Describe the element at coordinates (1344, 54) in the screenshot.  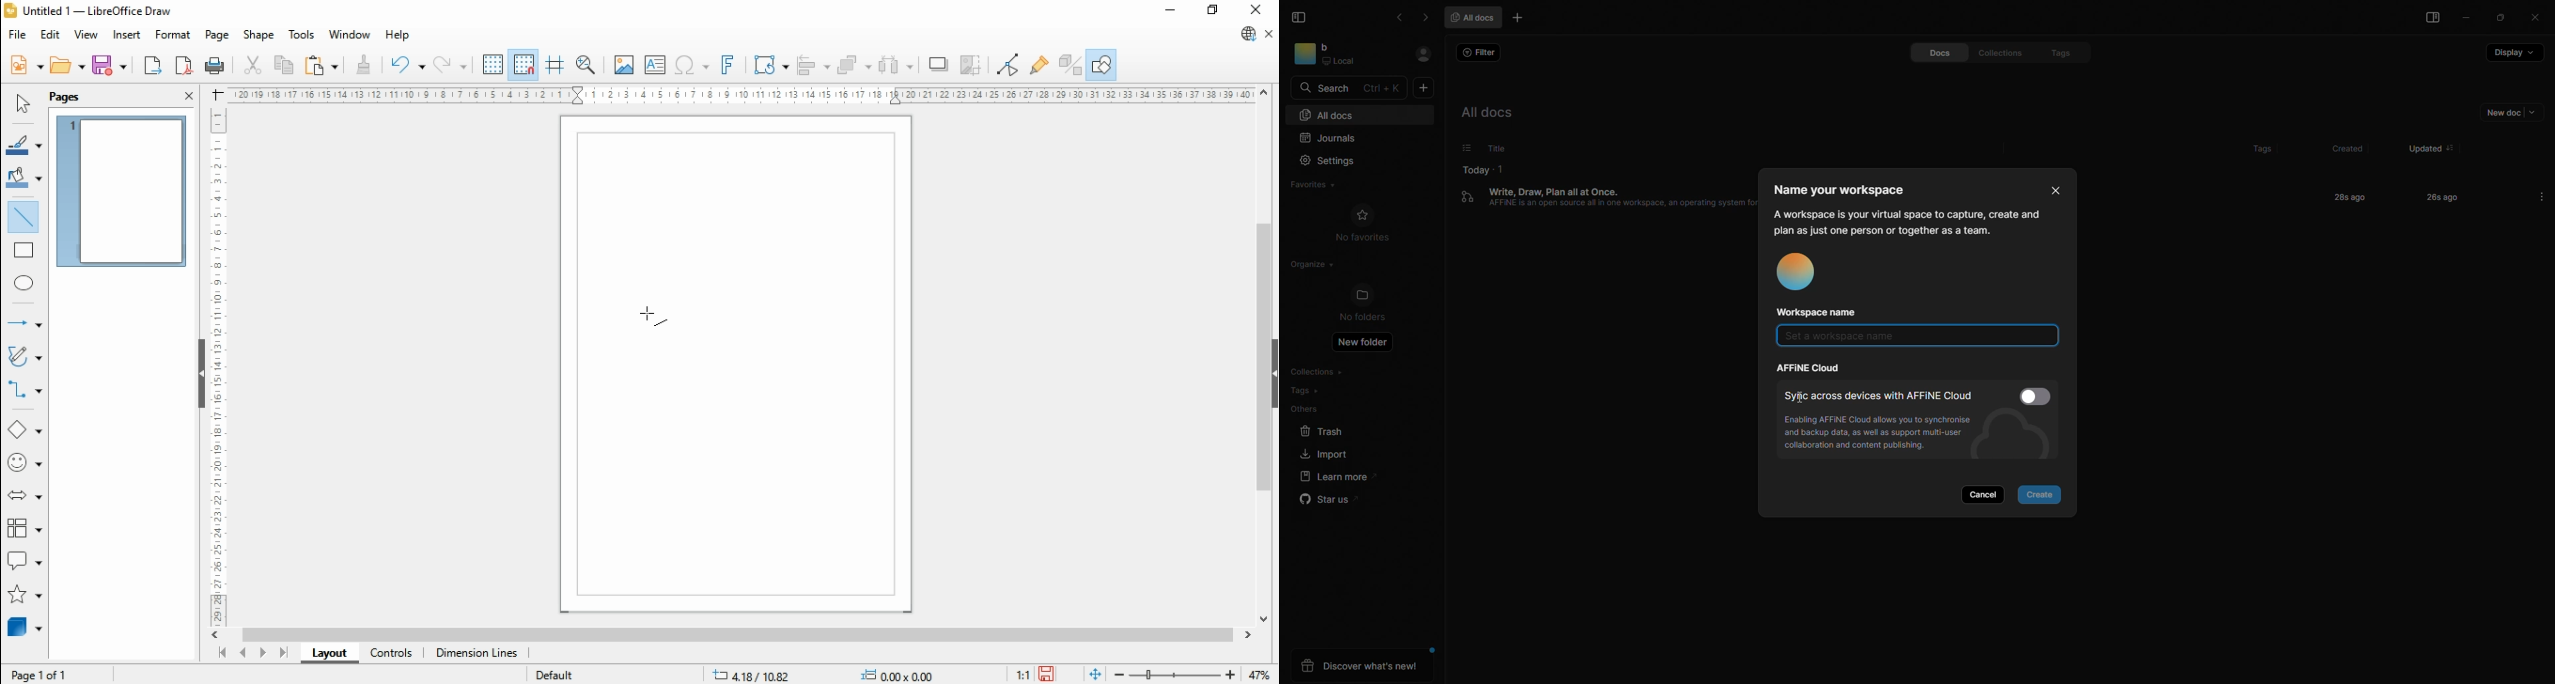
I see `local workspace` at that location.